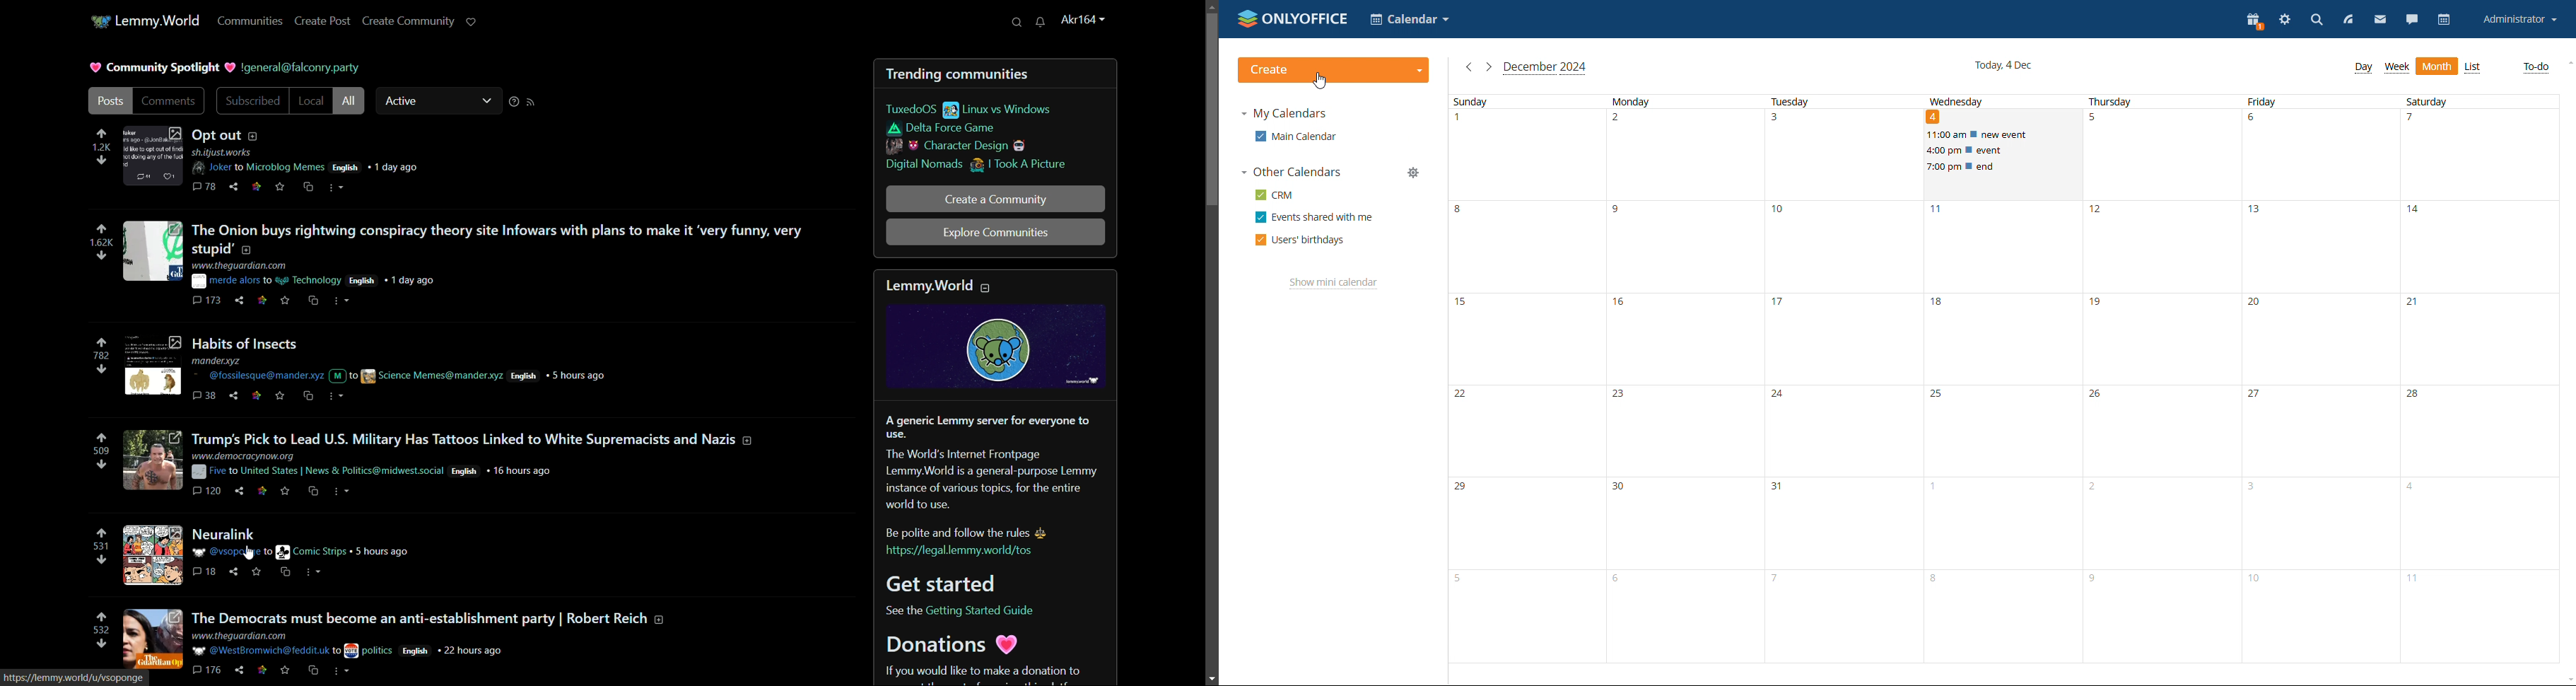 This screenshot has height=700, width=2576. What do you see at coordinates (957, 146) in the screenshot?
I see `character design` at bounding box center [957, 146].